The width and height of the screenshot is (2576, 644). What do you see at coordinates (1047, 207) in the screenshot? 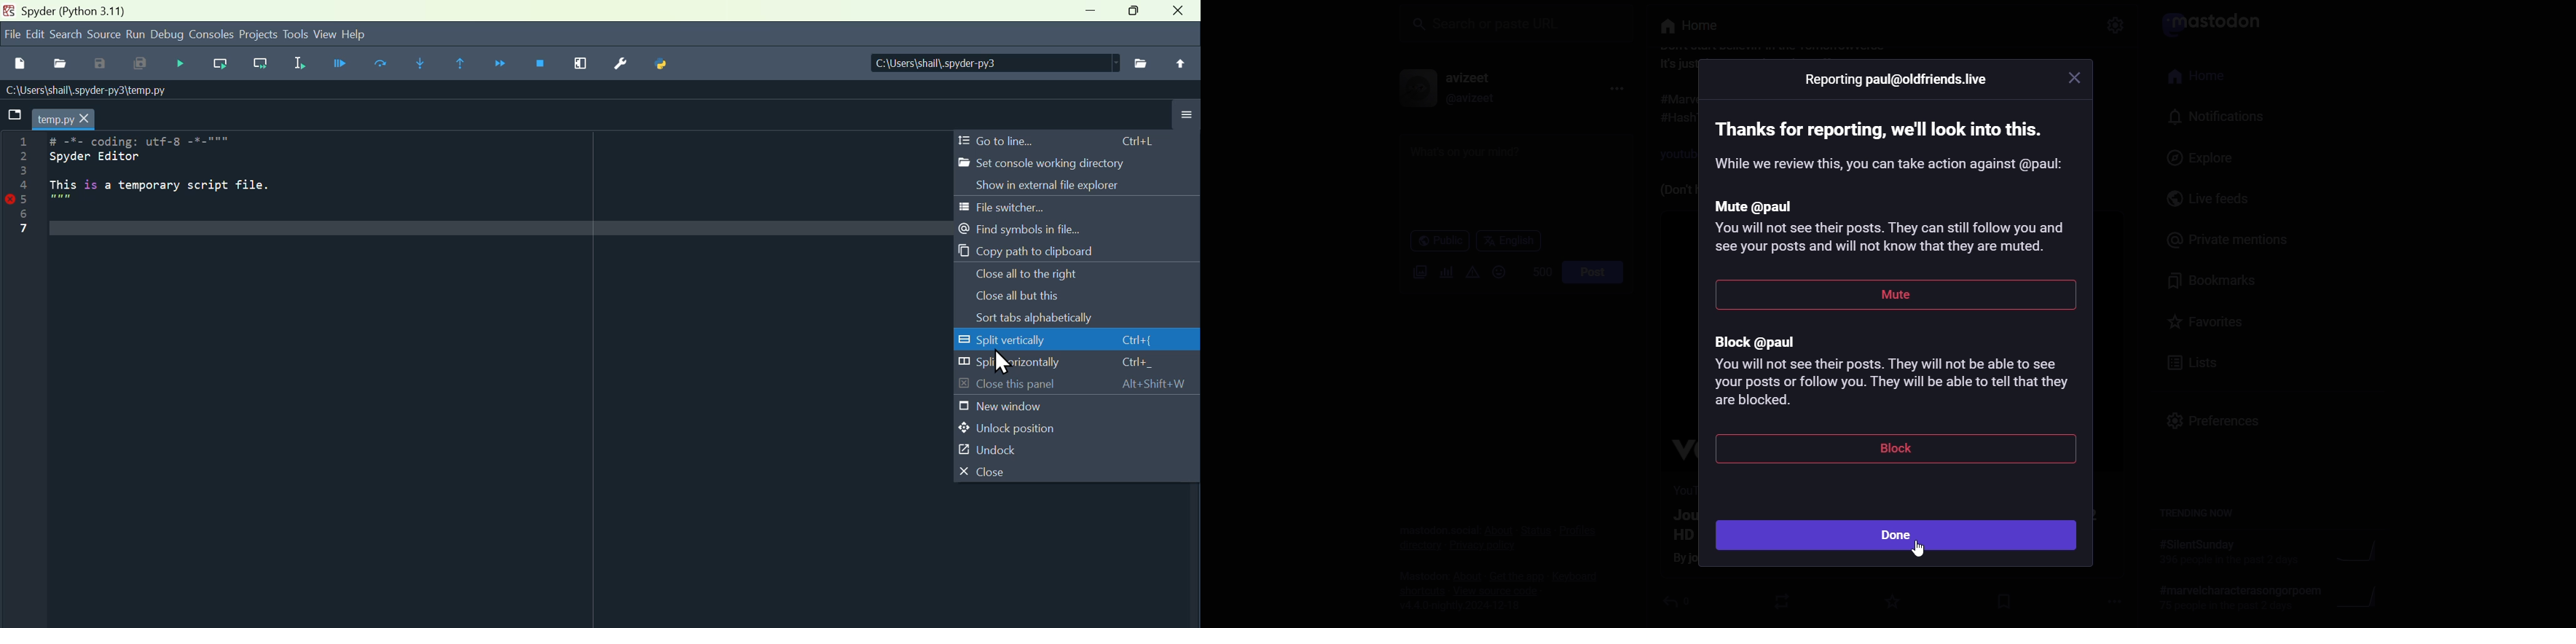
I see `File switcher` at bounding box center [1047, 207].